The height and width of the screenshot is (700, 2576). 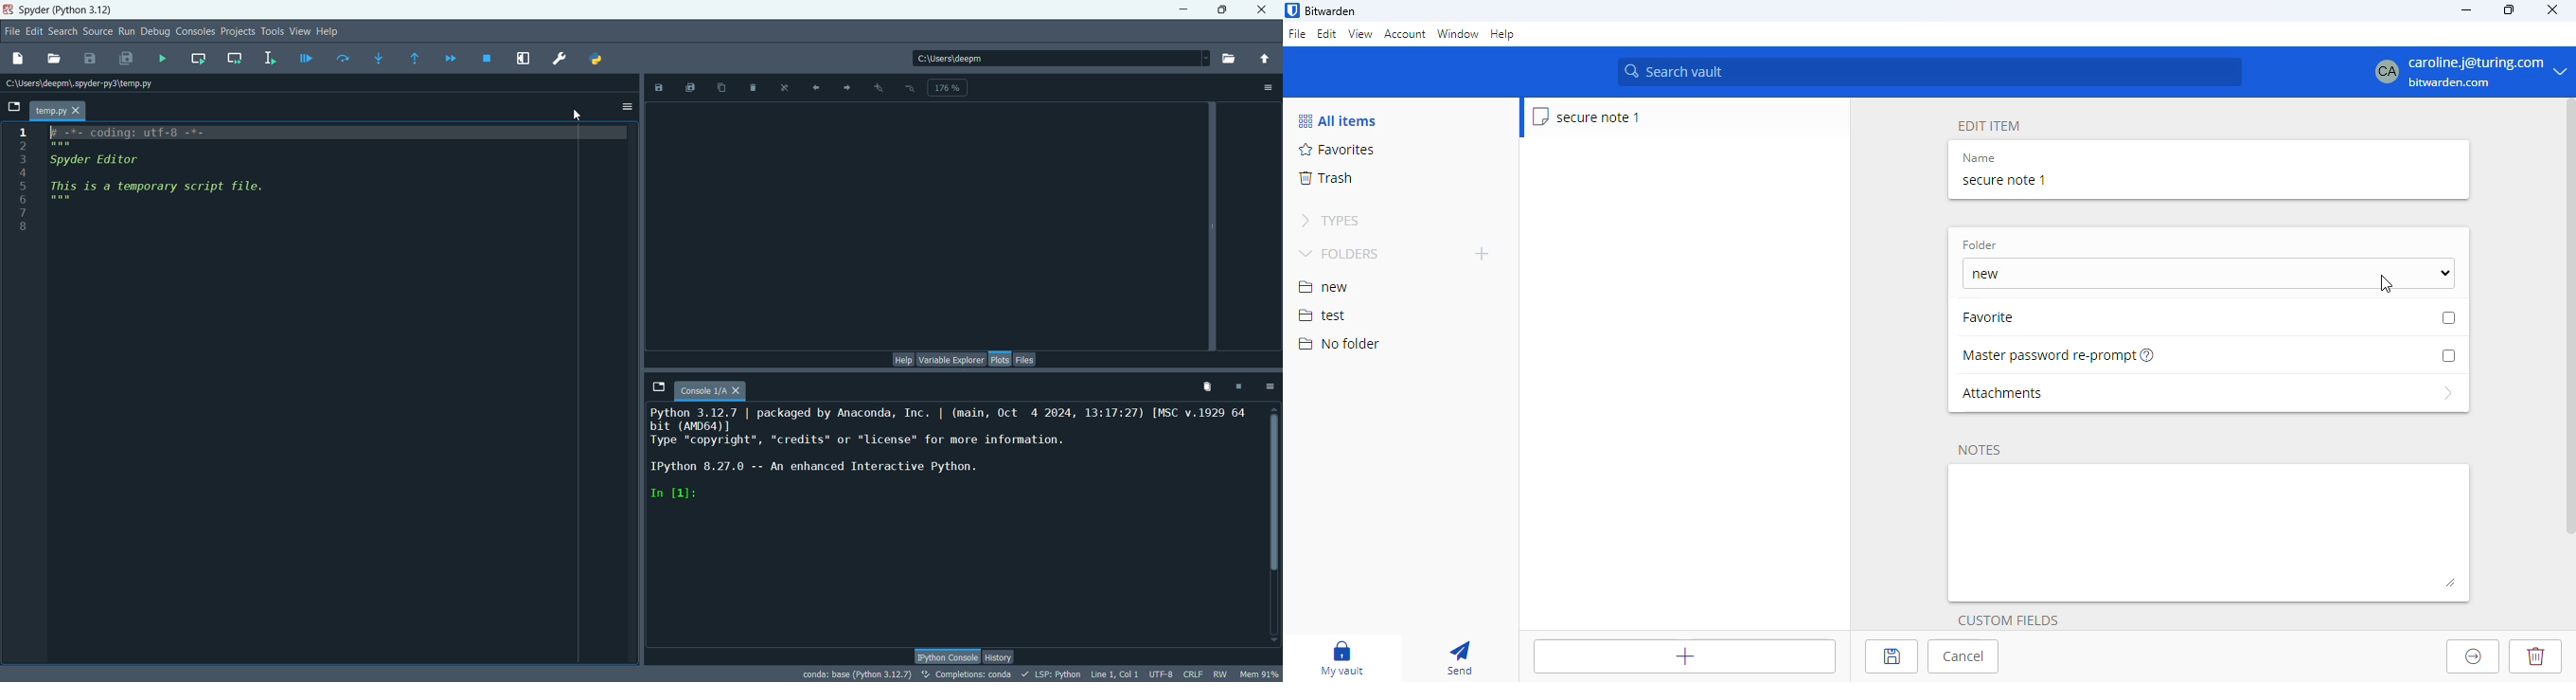 I want to click on save all plots, so click(x=692, y=86).